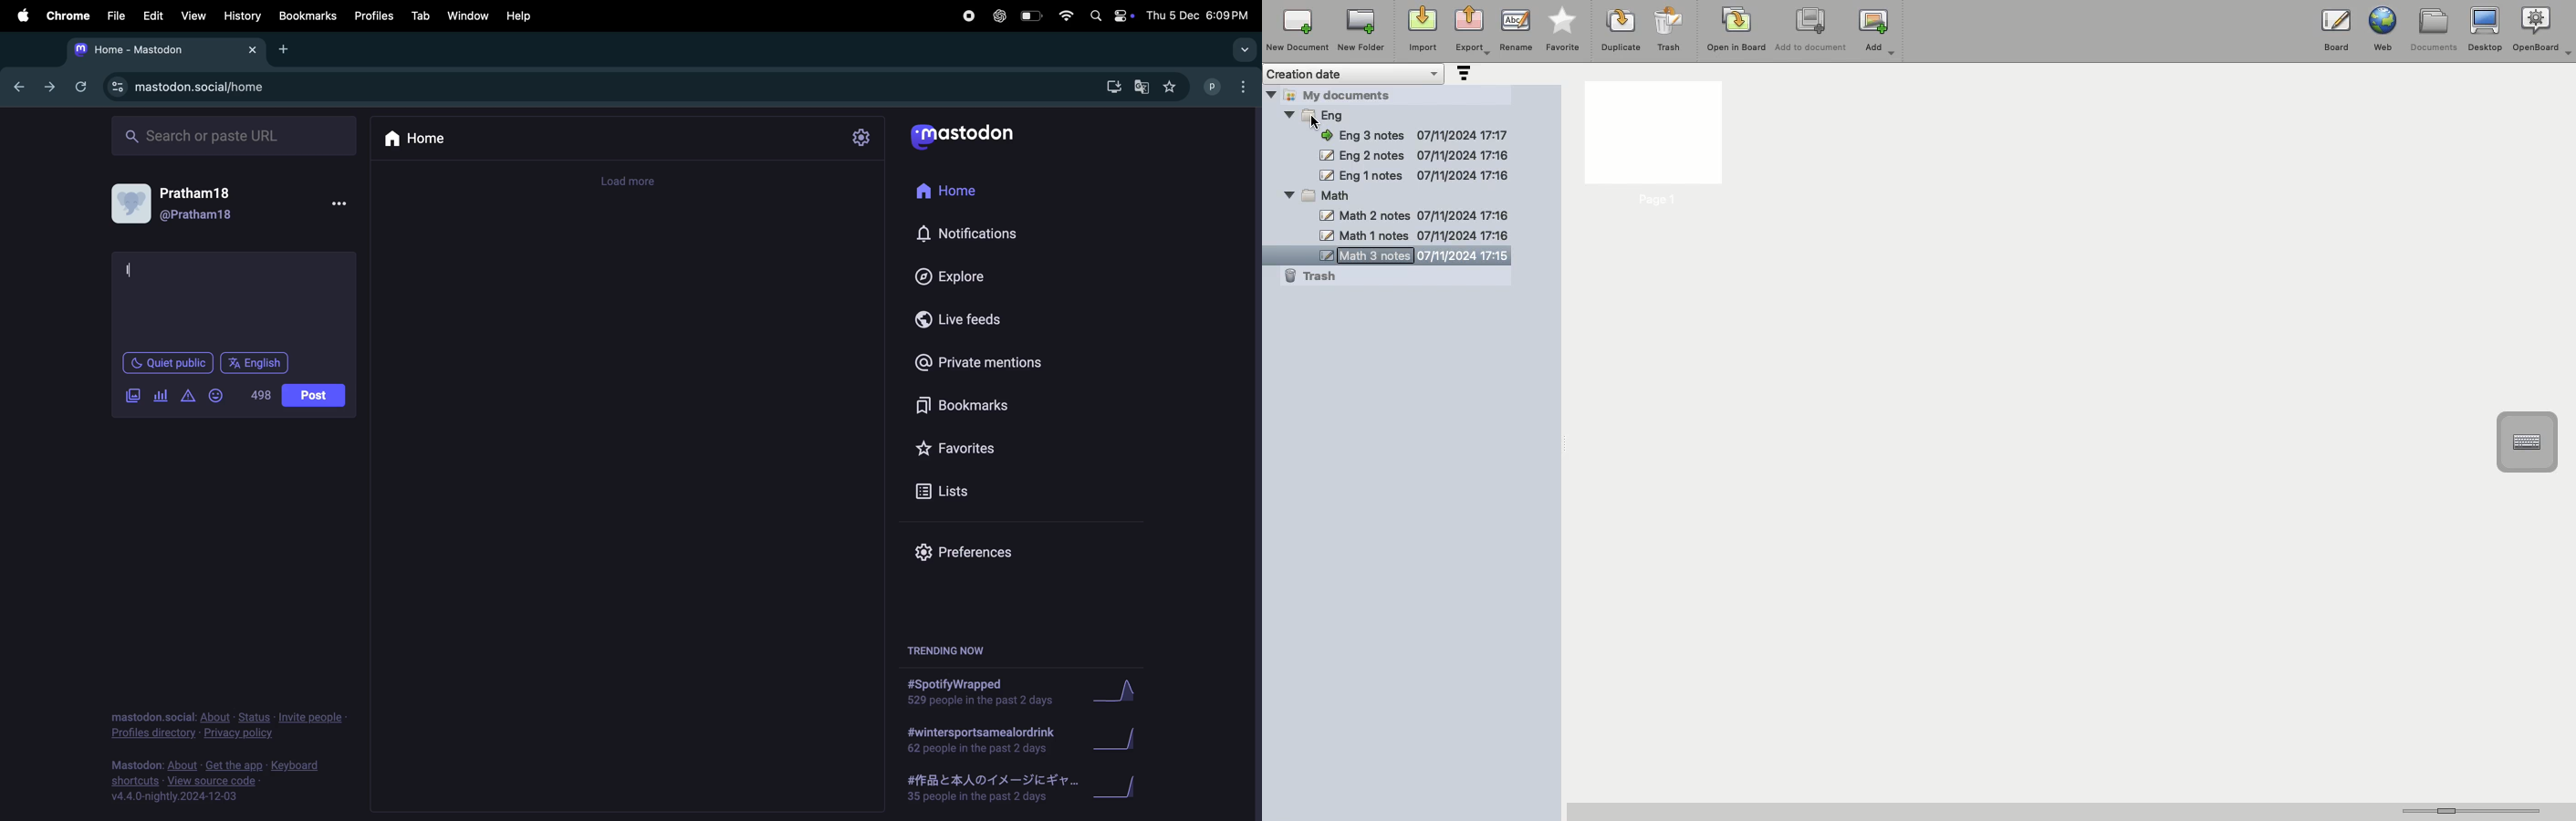  I want to click on emoji, so click(217, 395).